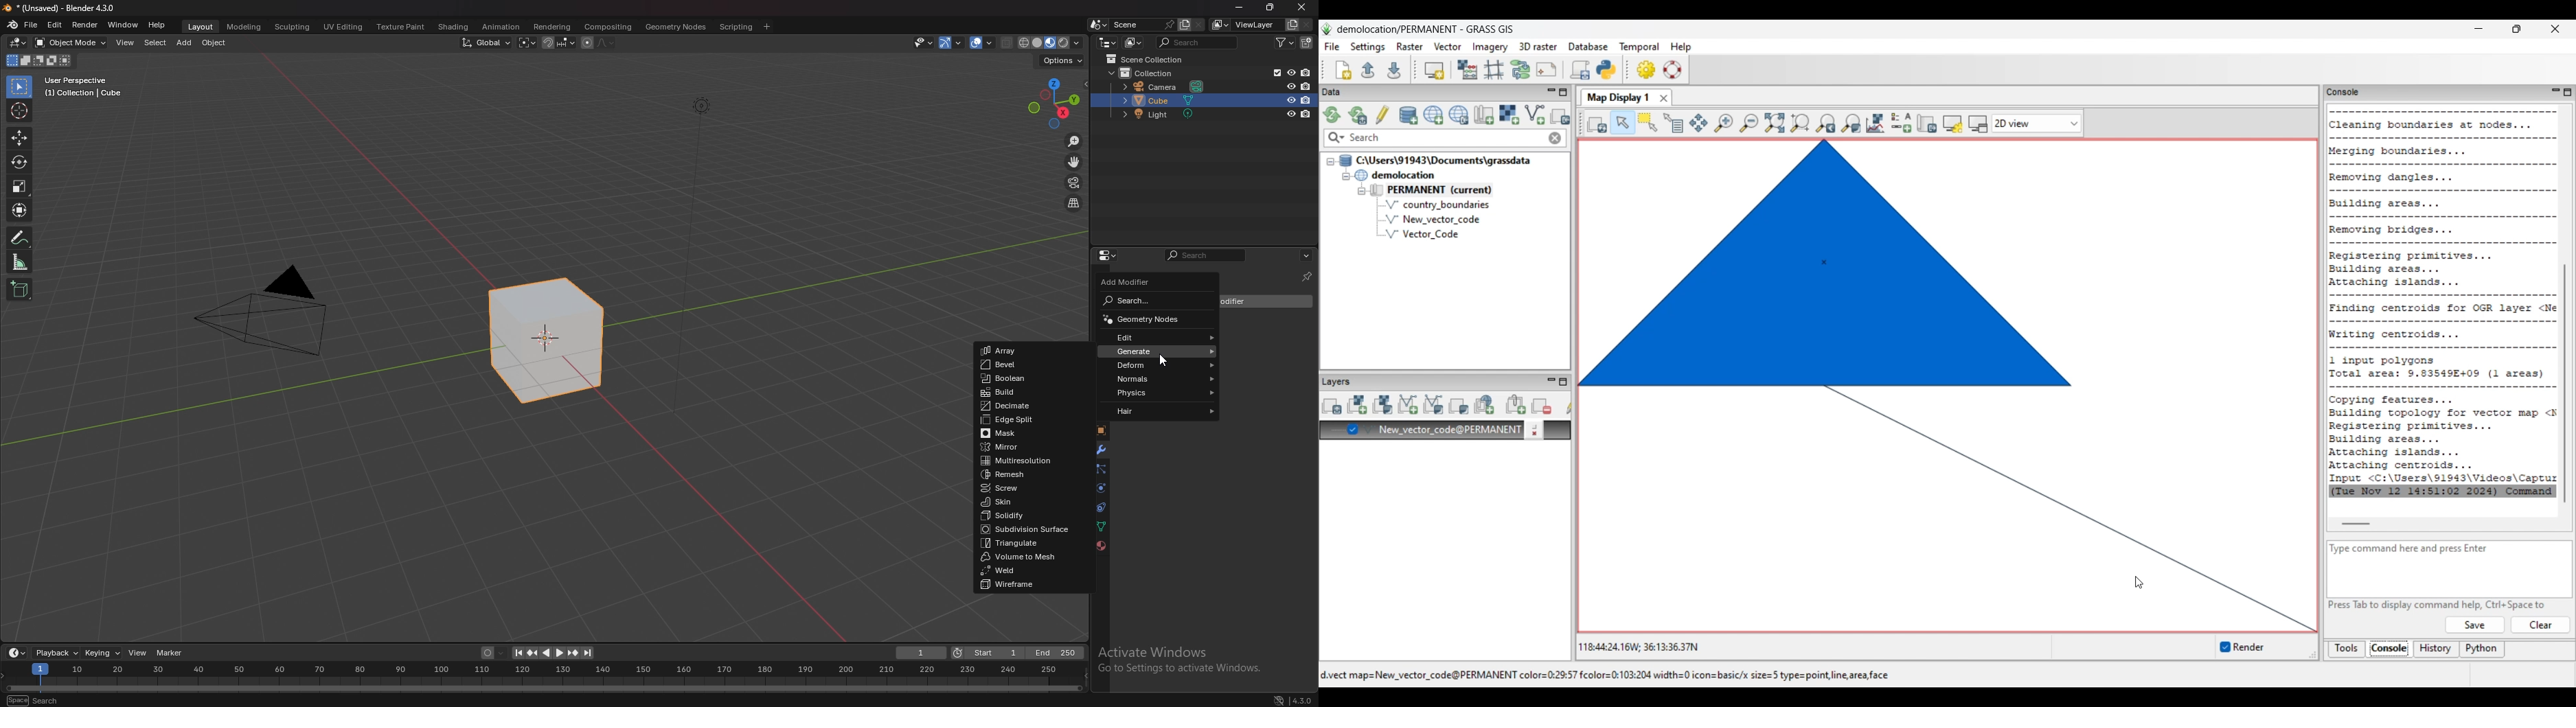 The height and width of the screenshot is (728, 2576). Describe the element at coordinates (38, 60) in the screenshot. I see `modes` at that location.